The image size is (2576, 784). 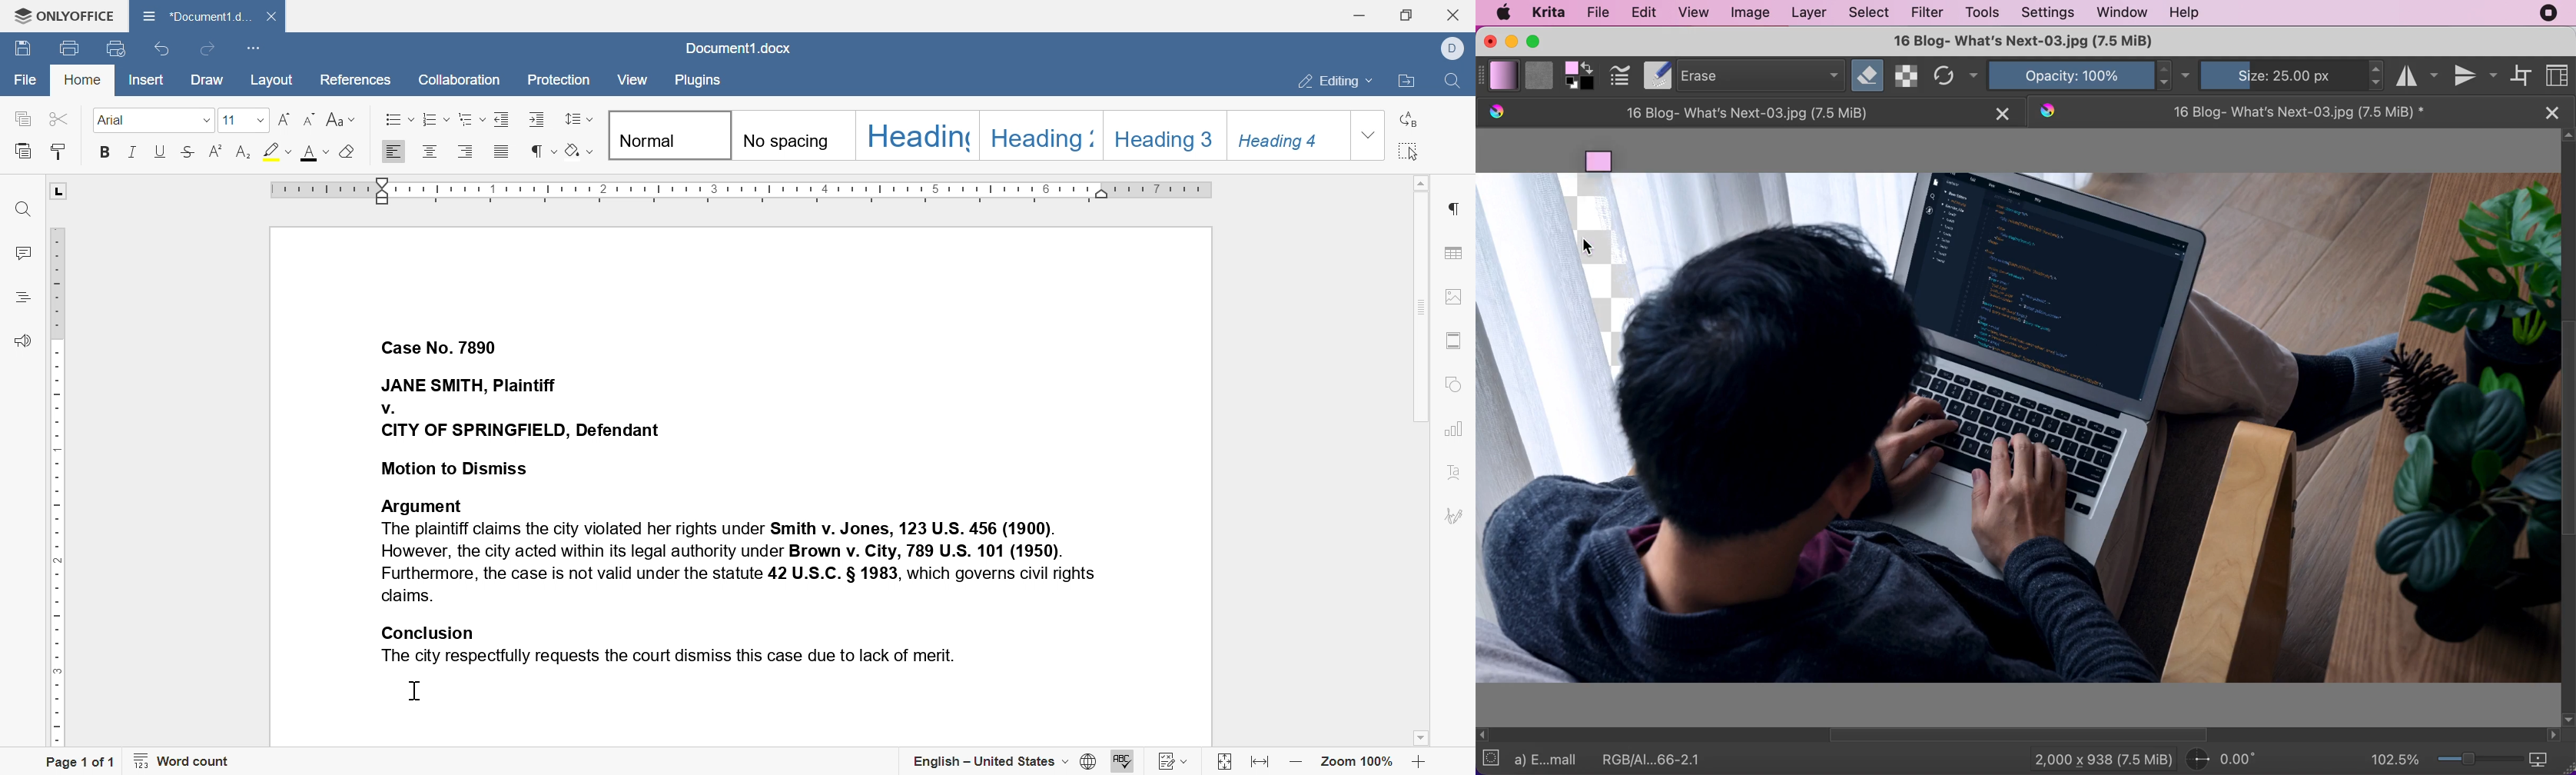 I want to click on wrap around mode, so click(x=2524, y=76).